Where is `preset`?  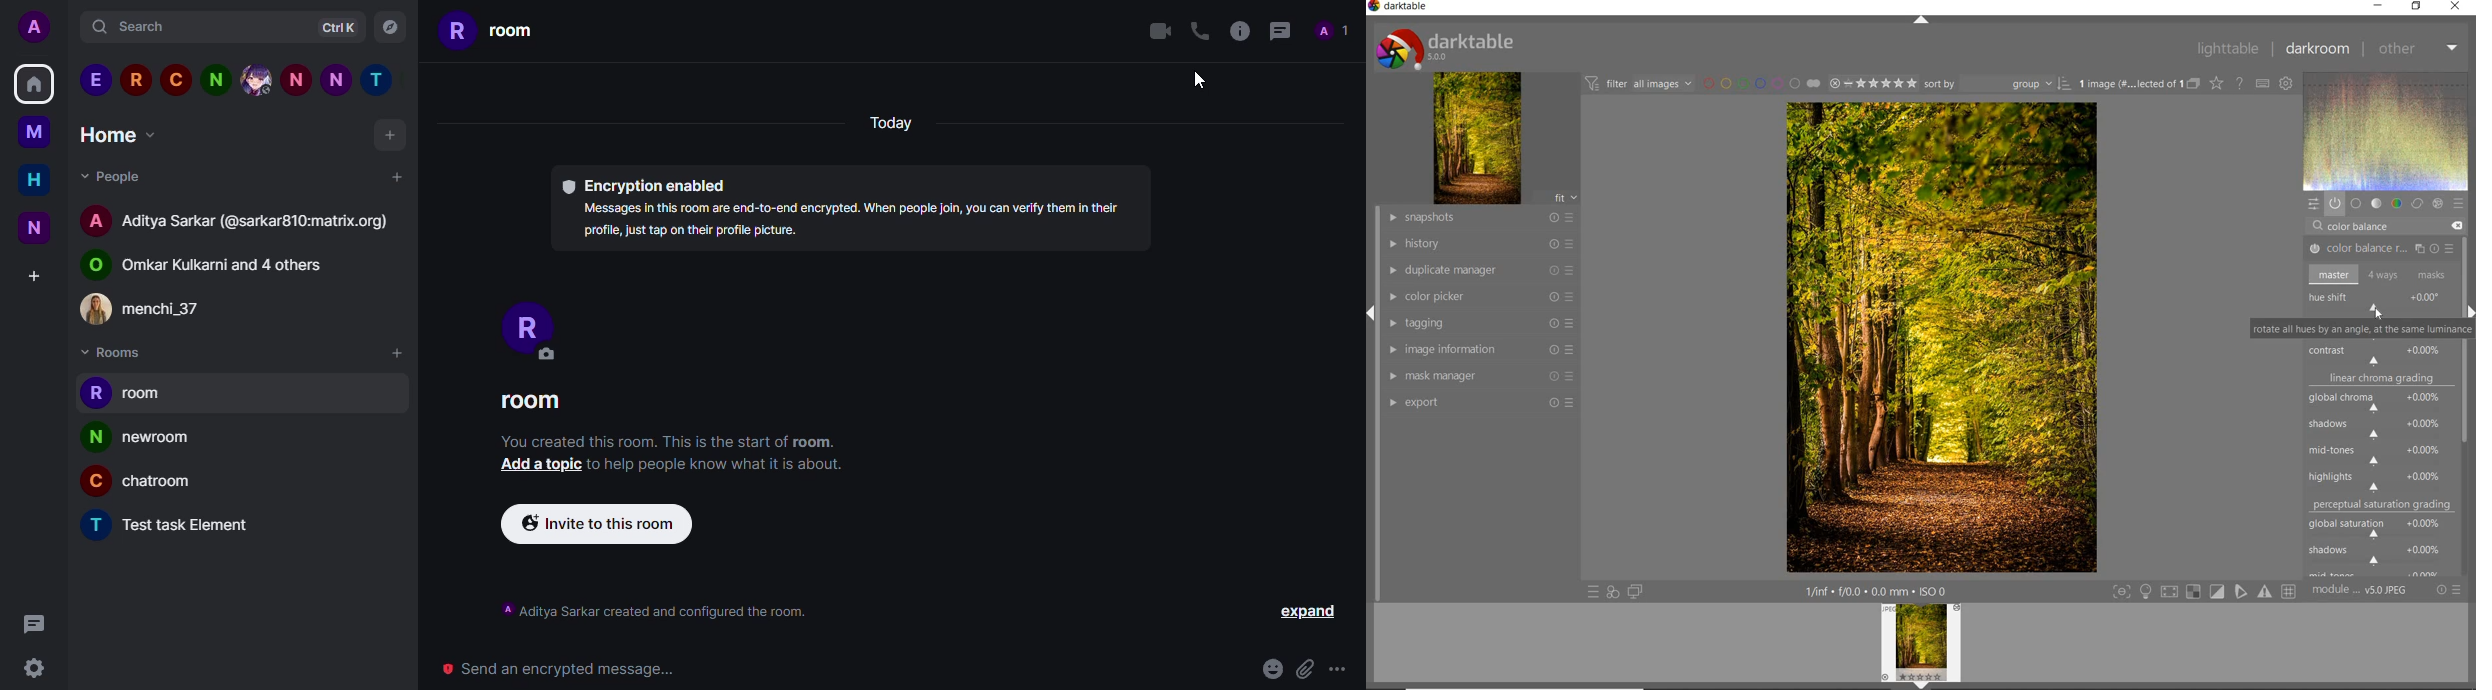
preset is located at coordinates (2458, 203).